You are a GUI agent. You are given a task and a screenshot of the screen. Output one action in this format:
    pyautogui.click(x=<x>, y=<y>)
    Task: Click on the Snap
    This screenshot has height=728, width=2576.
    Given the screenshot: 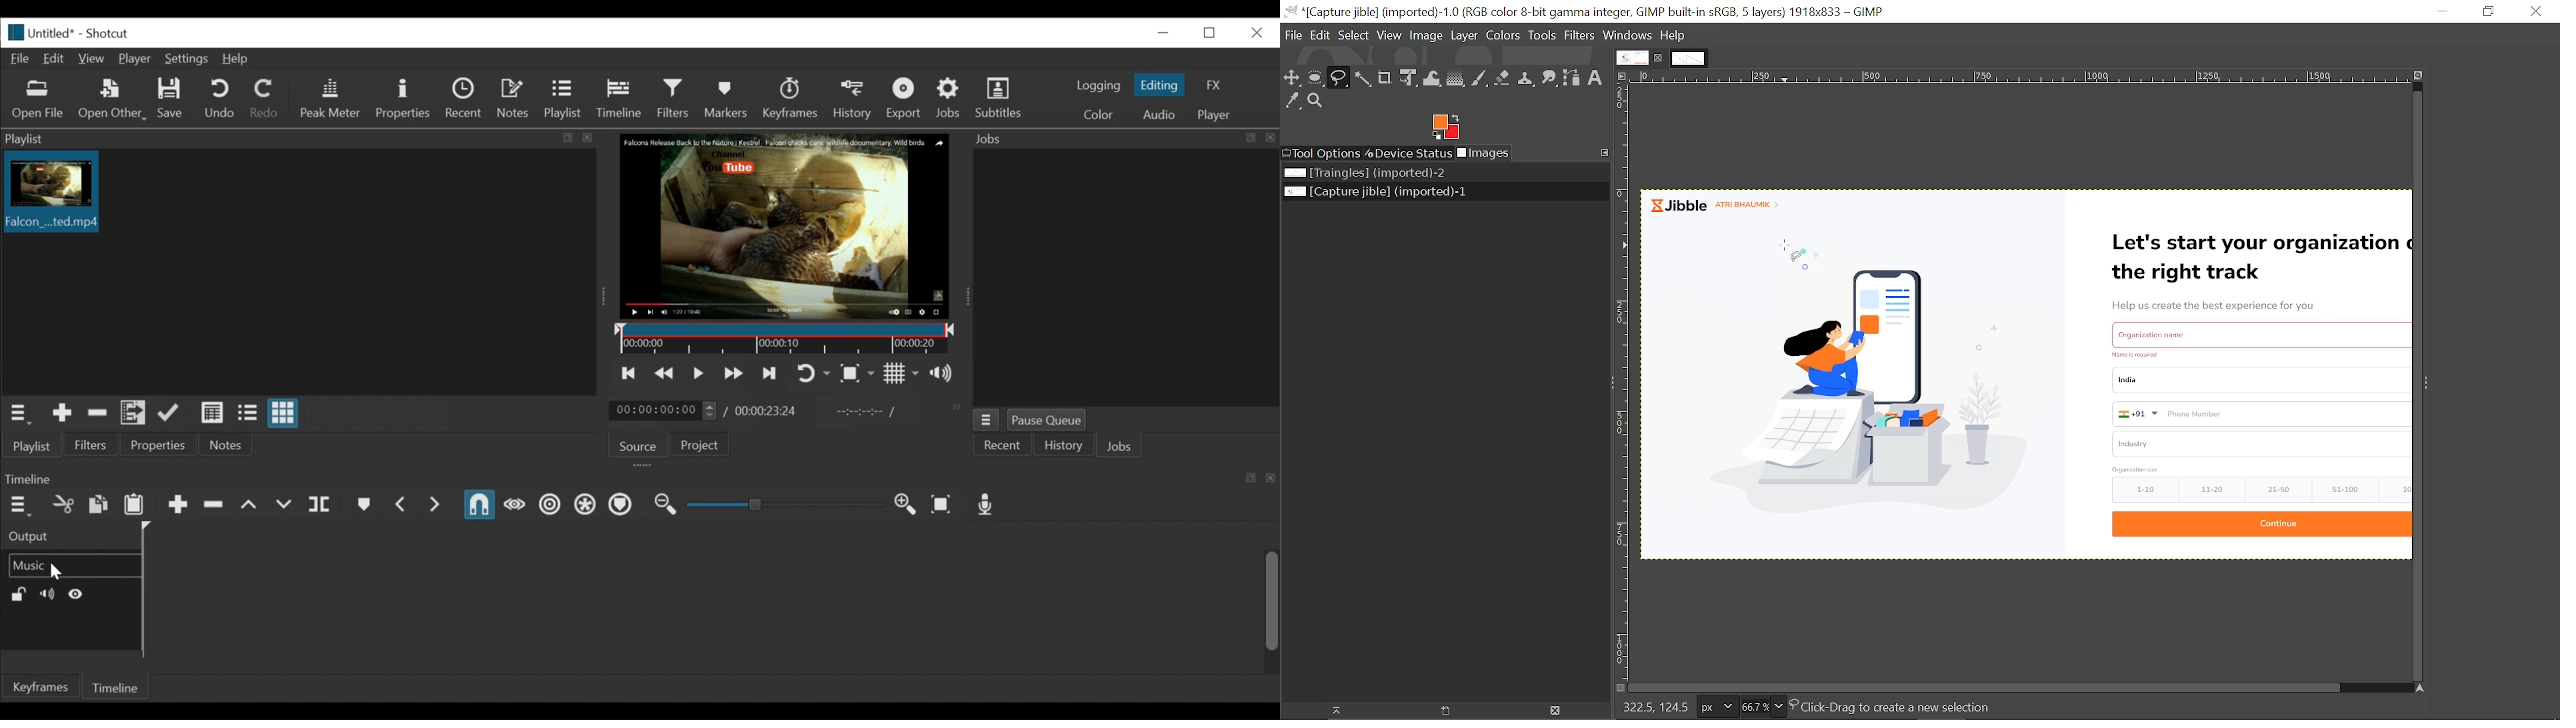 What is the action you would take?
    pyautogui.click(x=481, y=506)
    